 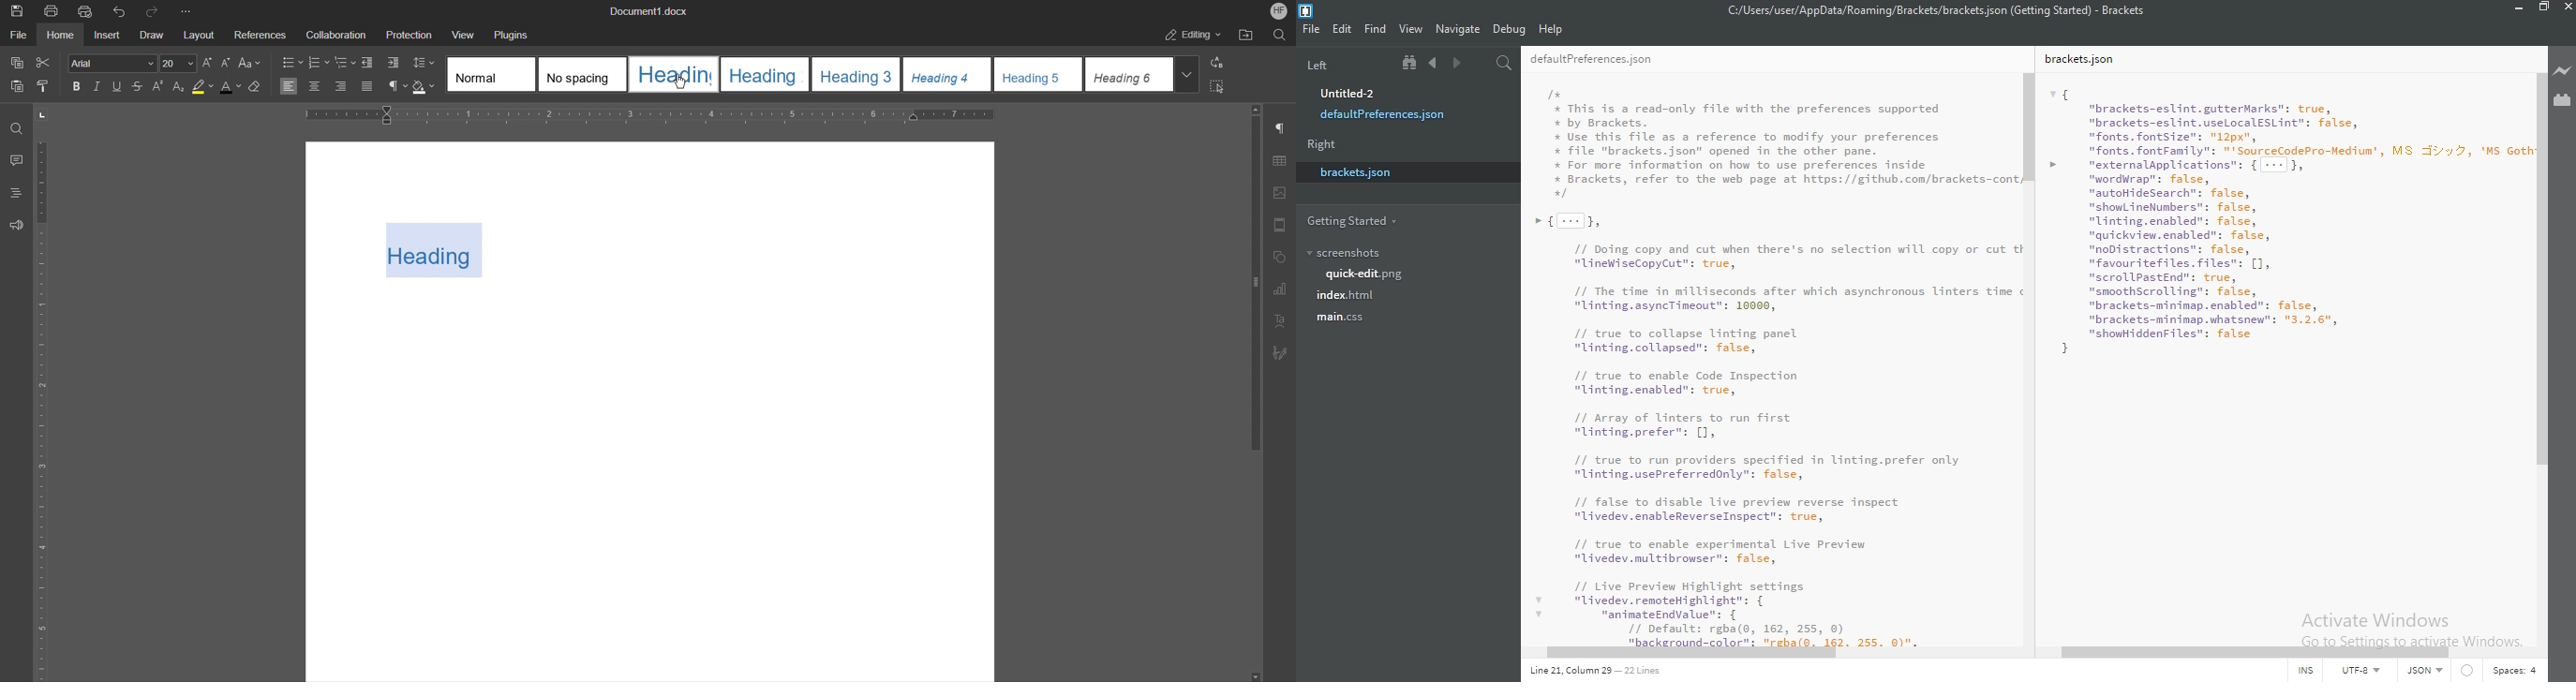 What do you see at coordinates (1281, 321) in the screenshot?
I see `Text Art` at bounding box center [1281, 321].